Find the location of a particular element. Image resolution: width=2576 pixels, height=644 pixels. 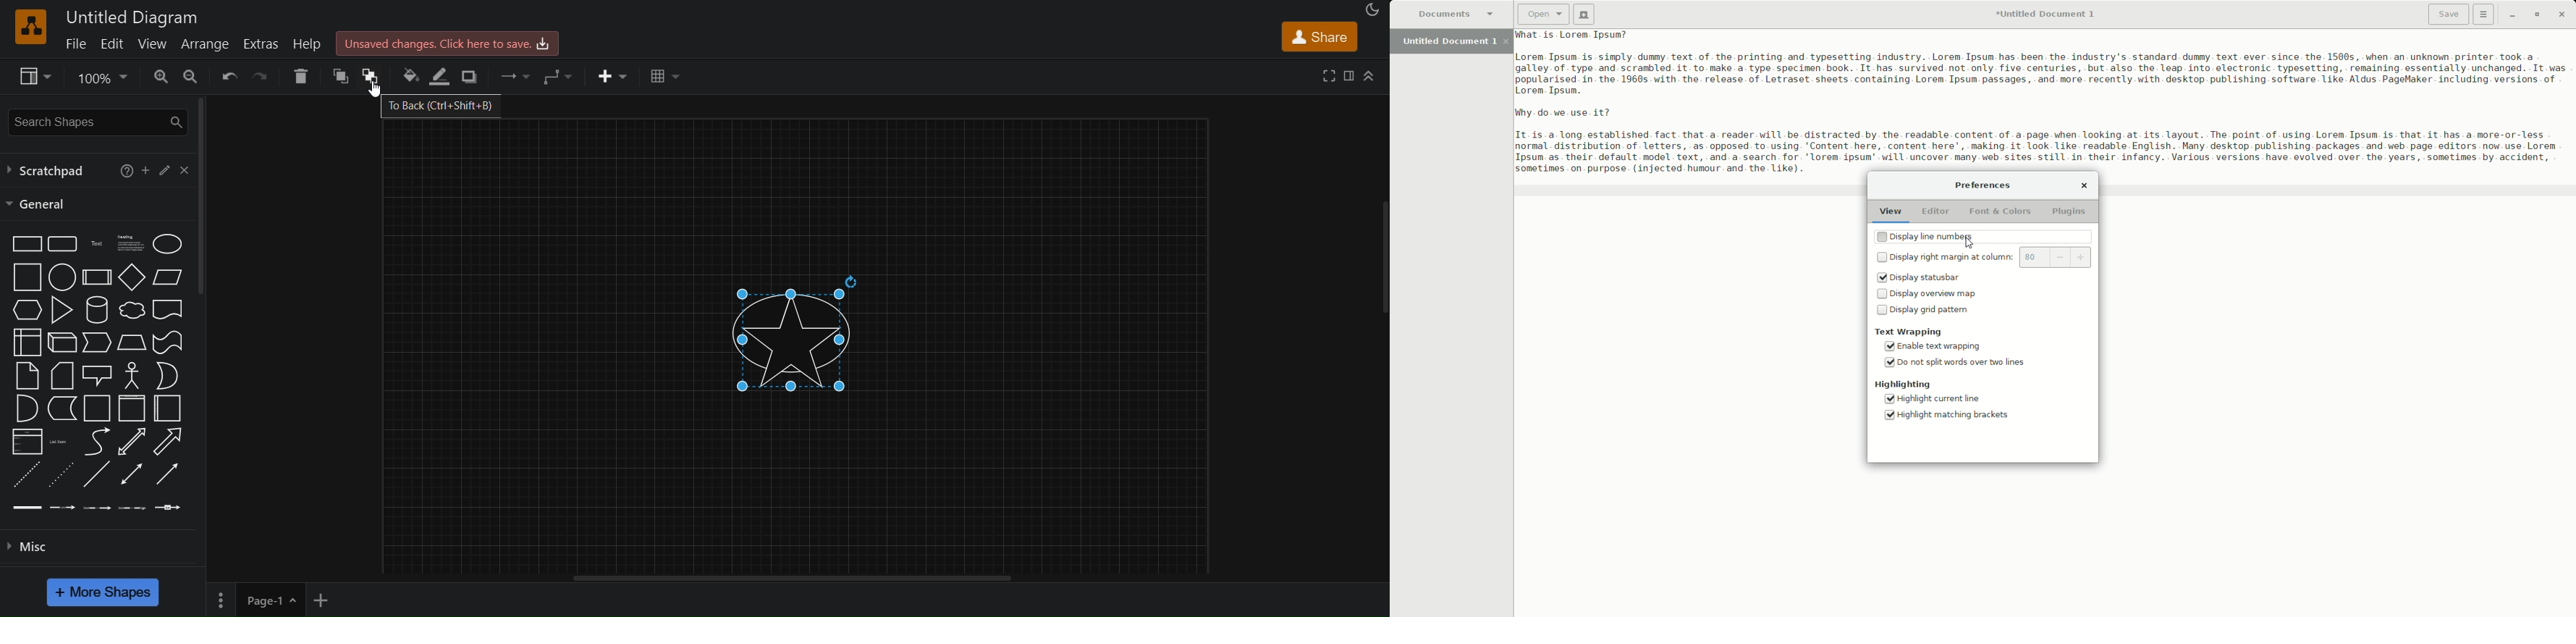

connetor with 2 lable is located at coordinates (96, 508).